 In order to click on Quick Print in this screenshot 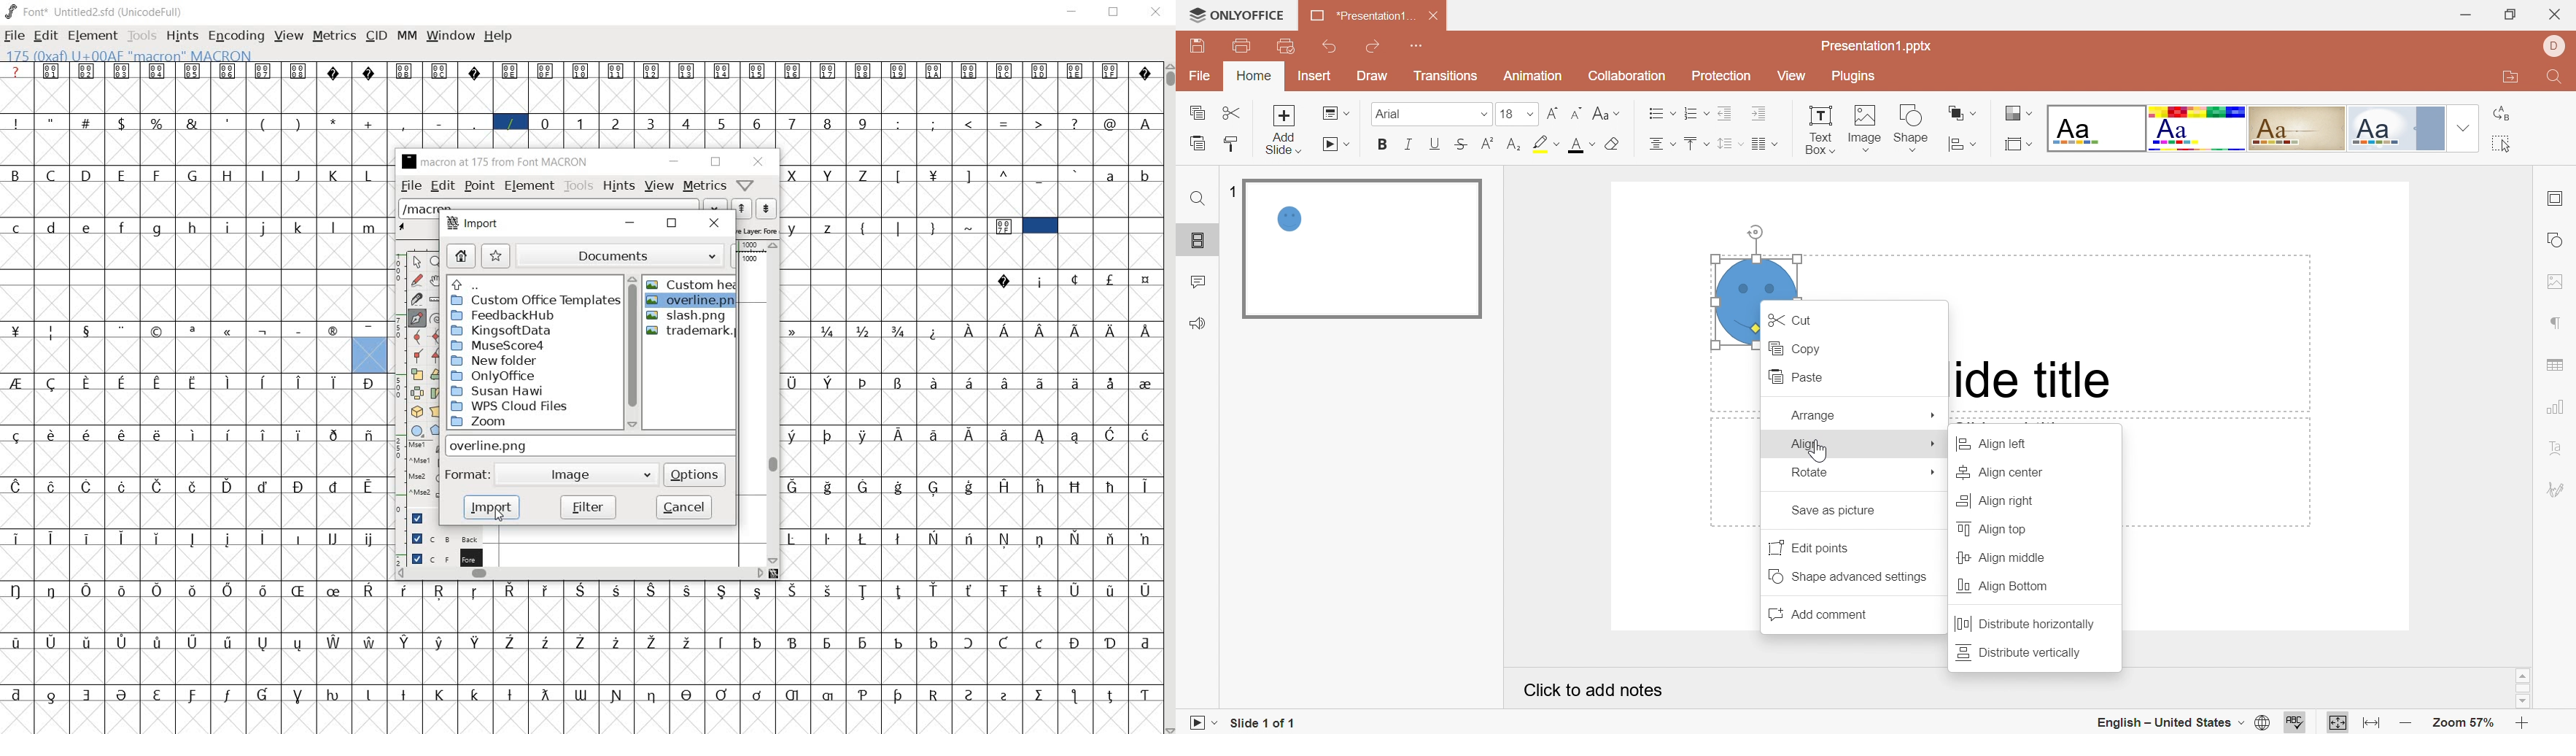, I will do `click(1284, 45)`.